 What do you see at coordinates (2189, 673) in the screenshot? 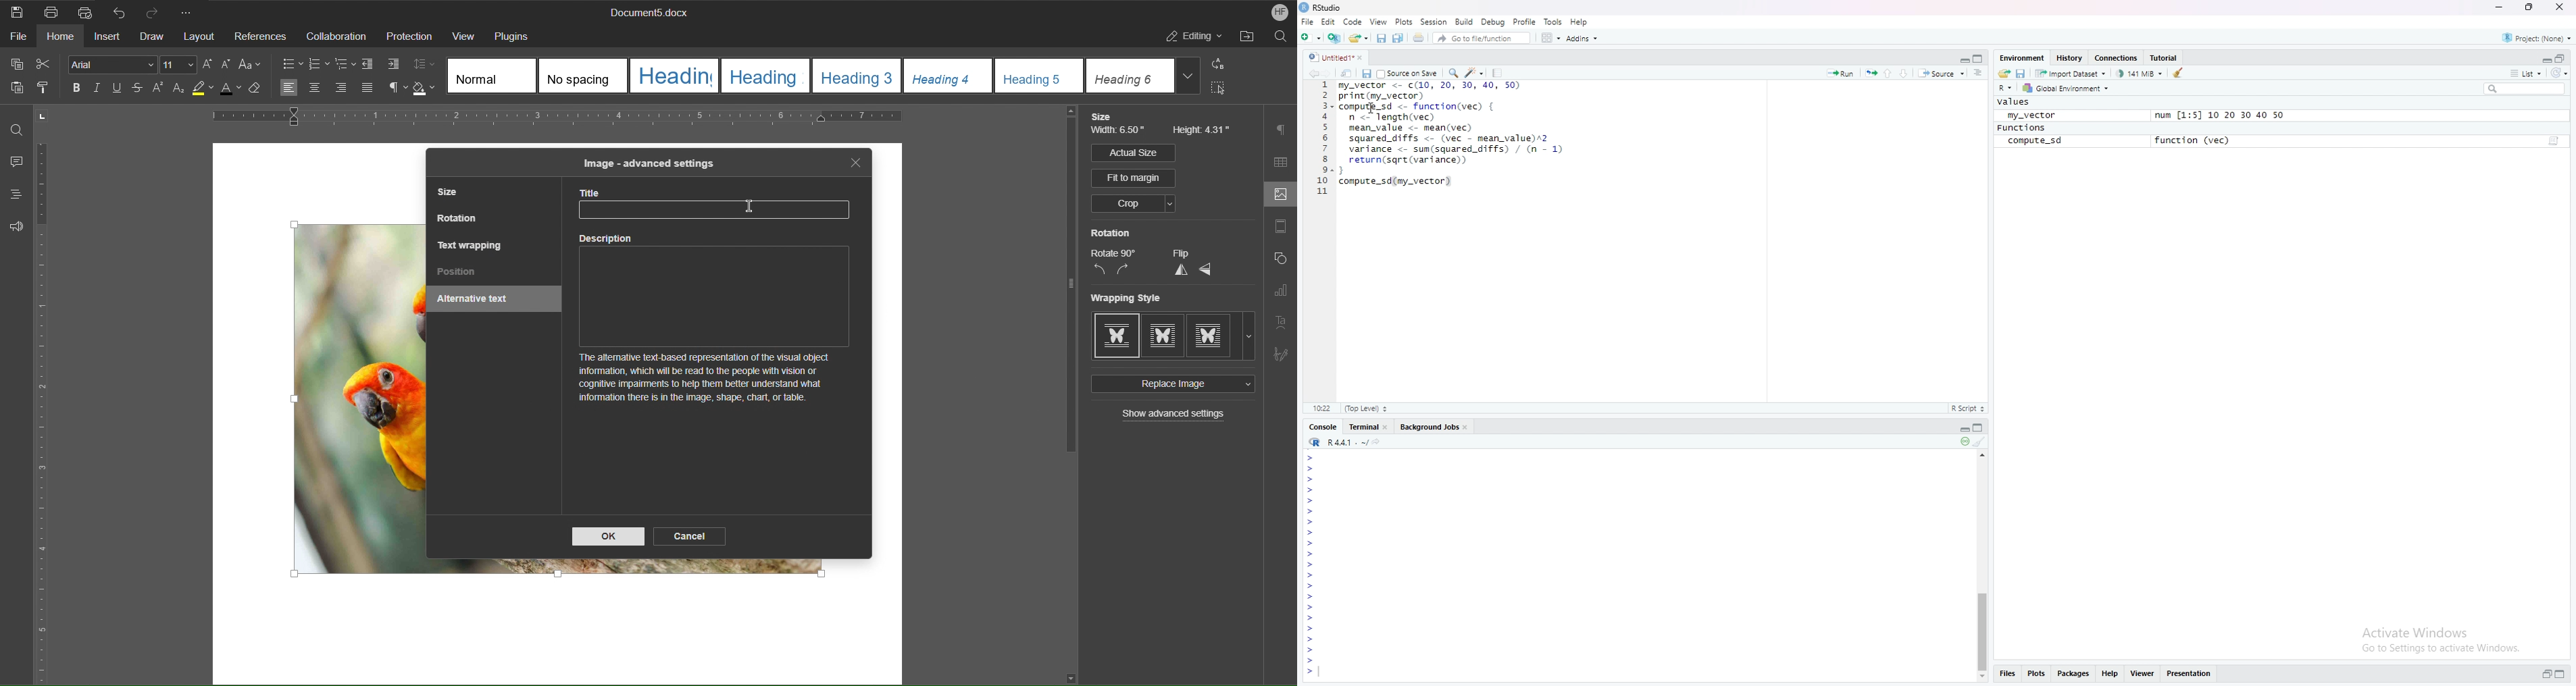
I see `Presentation` at bounding box center [2189, 673].